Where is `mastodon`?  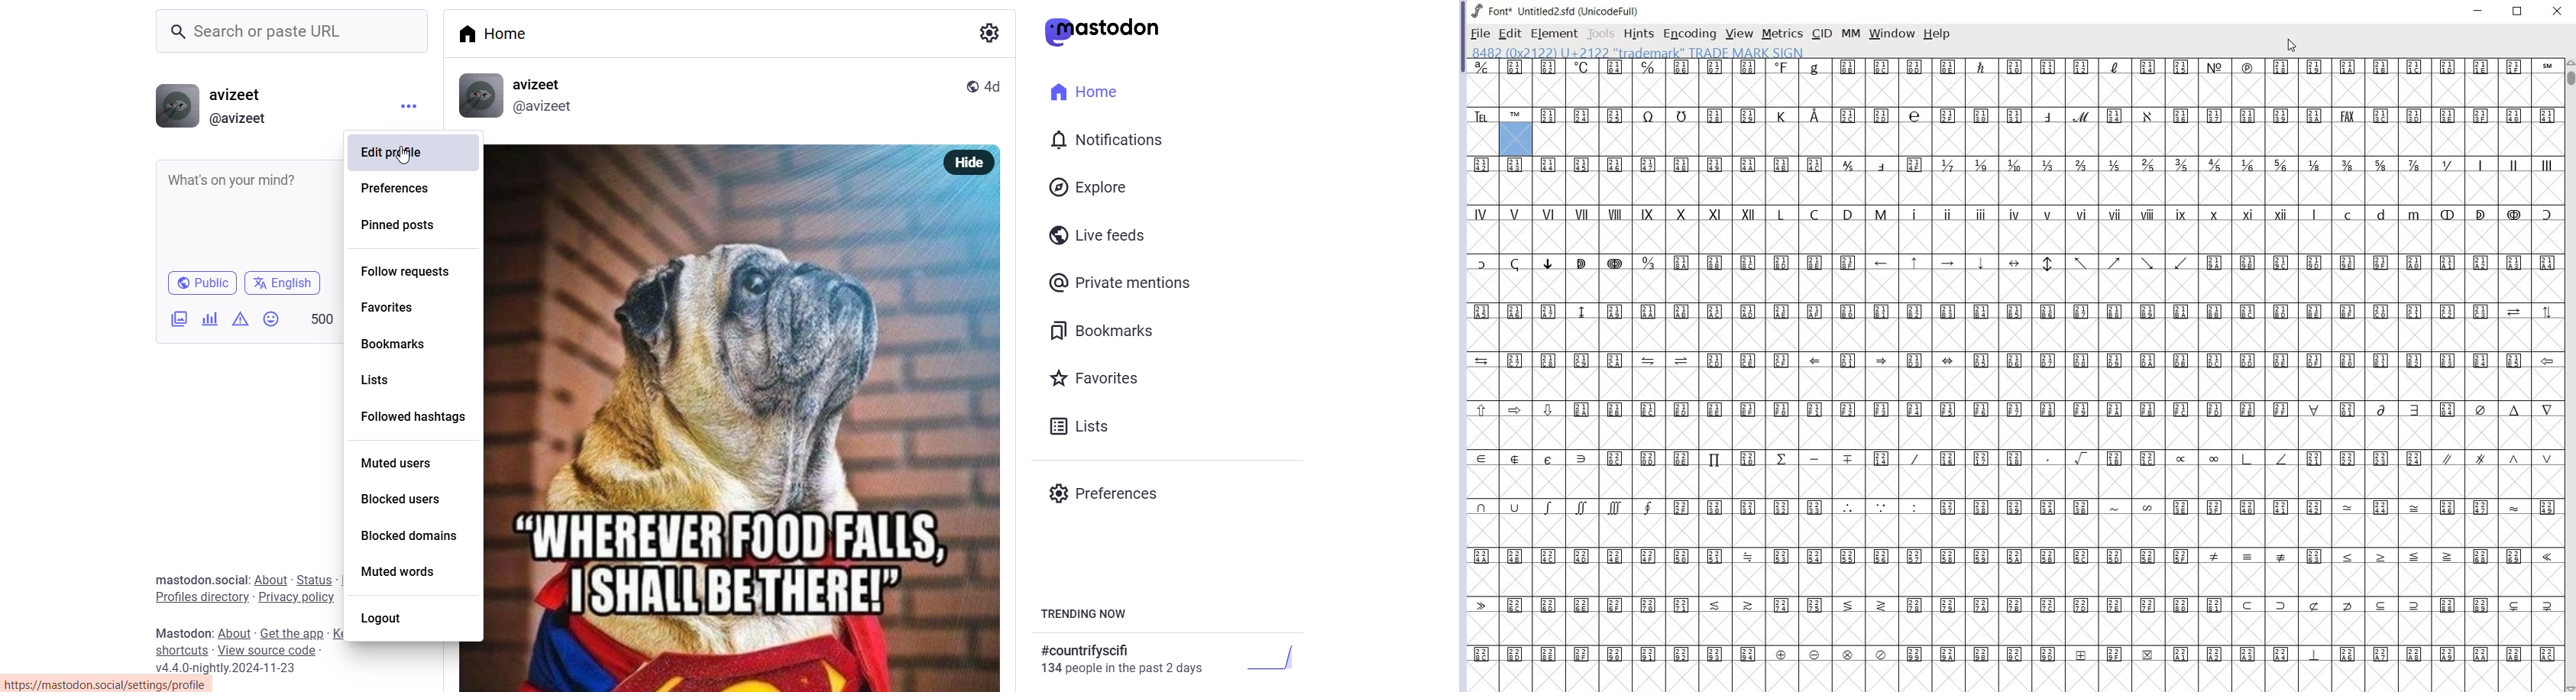
mastodon is located at coordinates (180, 631).